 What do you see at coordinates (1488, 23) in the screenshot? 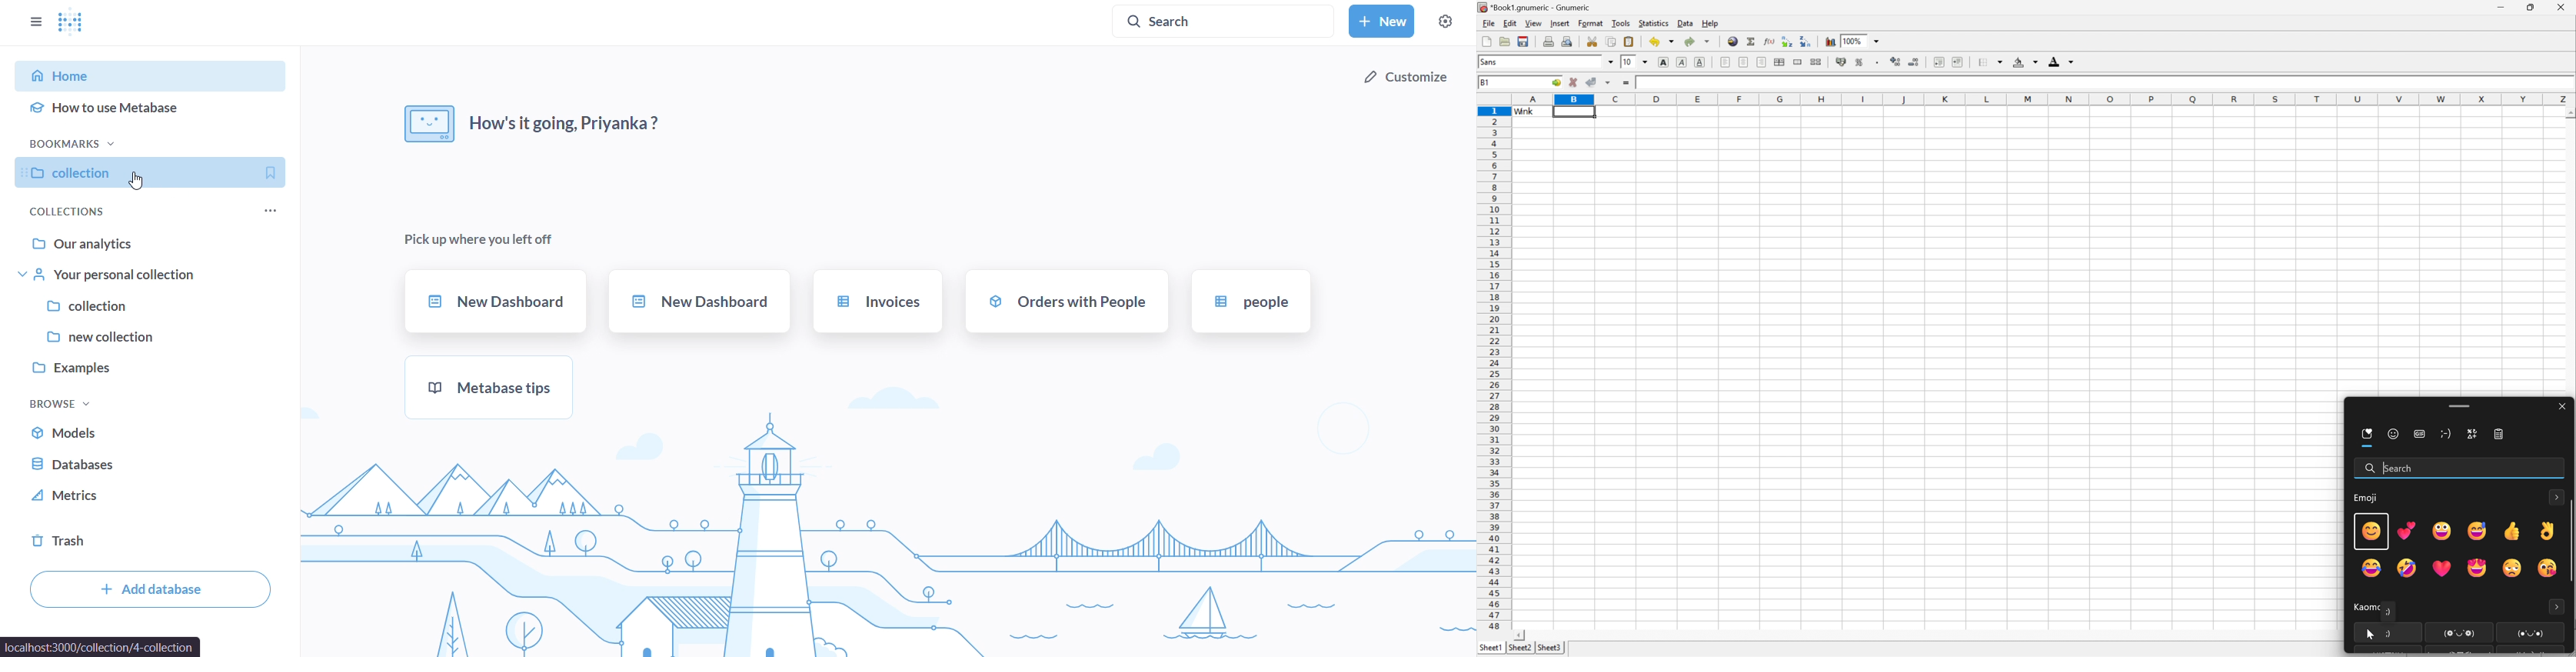
I see `file` at bounding box center [1488, 23].